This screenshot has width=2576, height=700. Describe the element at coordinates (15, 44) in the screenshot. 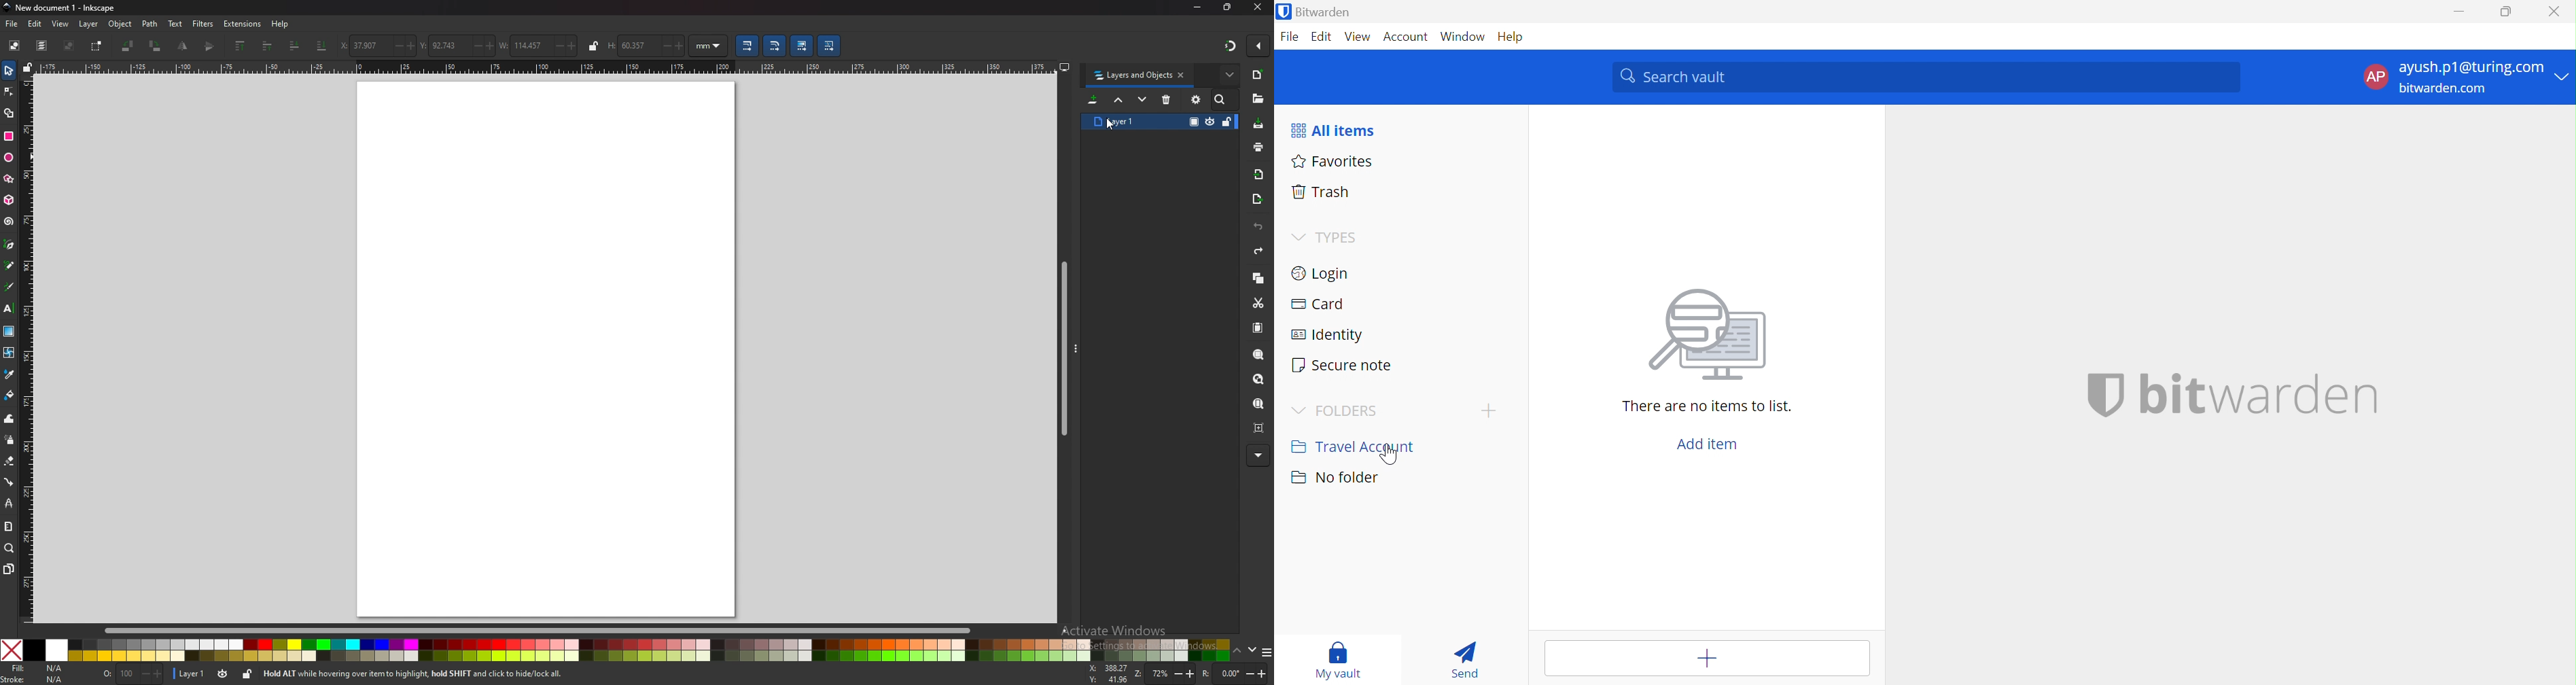

I see `select all objects` at that location.